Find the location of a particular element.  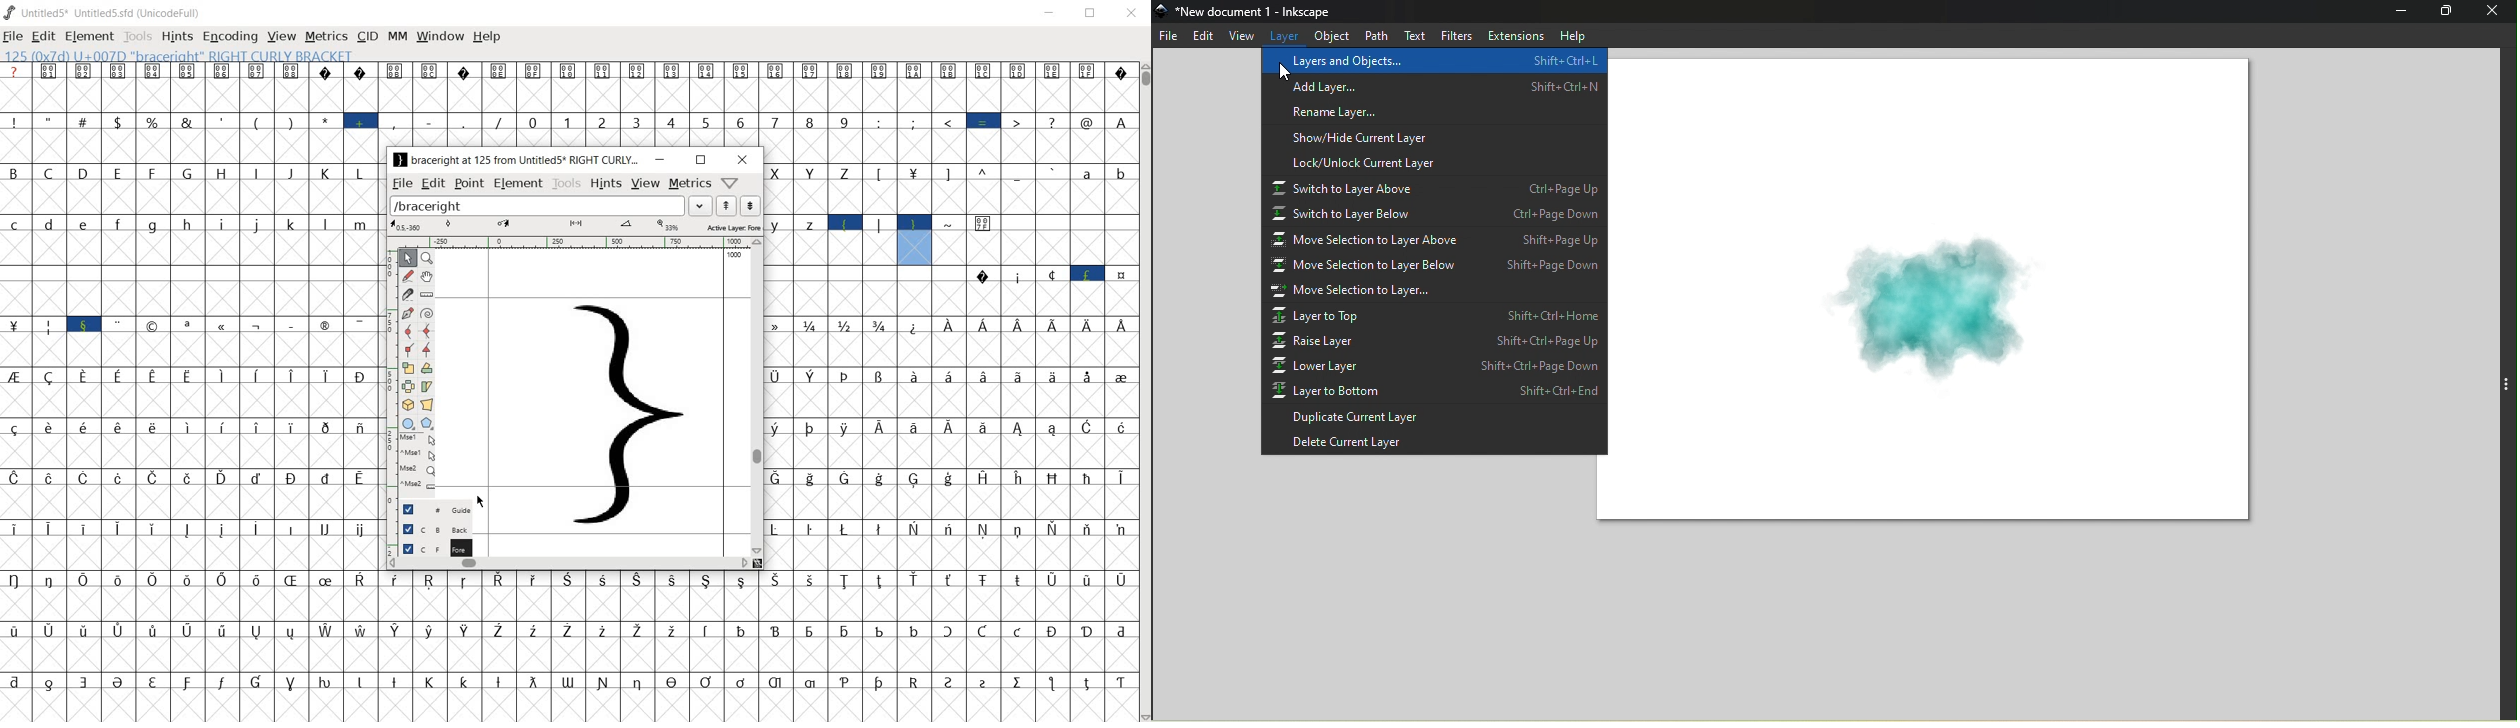

Minimize is located at coordinates (2396, 12).